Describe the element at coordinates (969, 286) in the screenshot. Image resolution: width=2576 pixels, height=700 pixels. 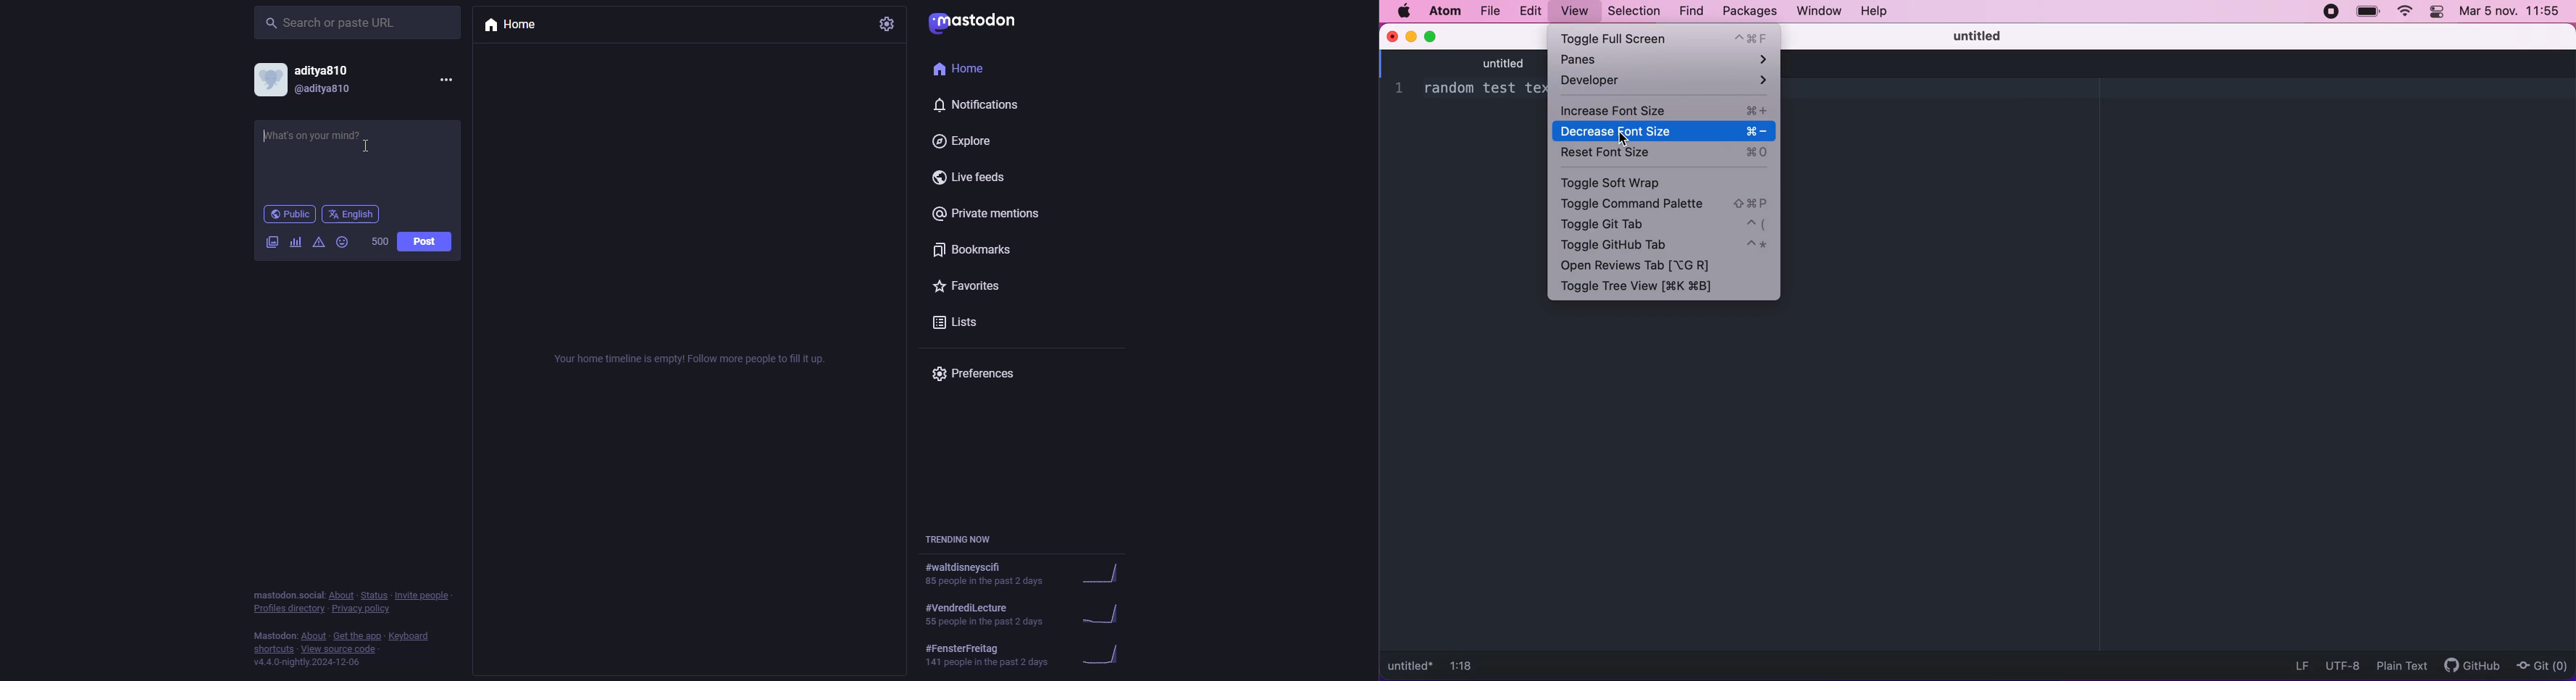
I see `favorites` at that location.